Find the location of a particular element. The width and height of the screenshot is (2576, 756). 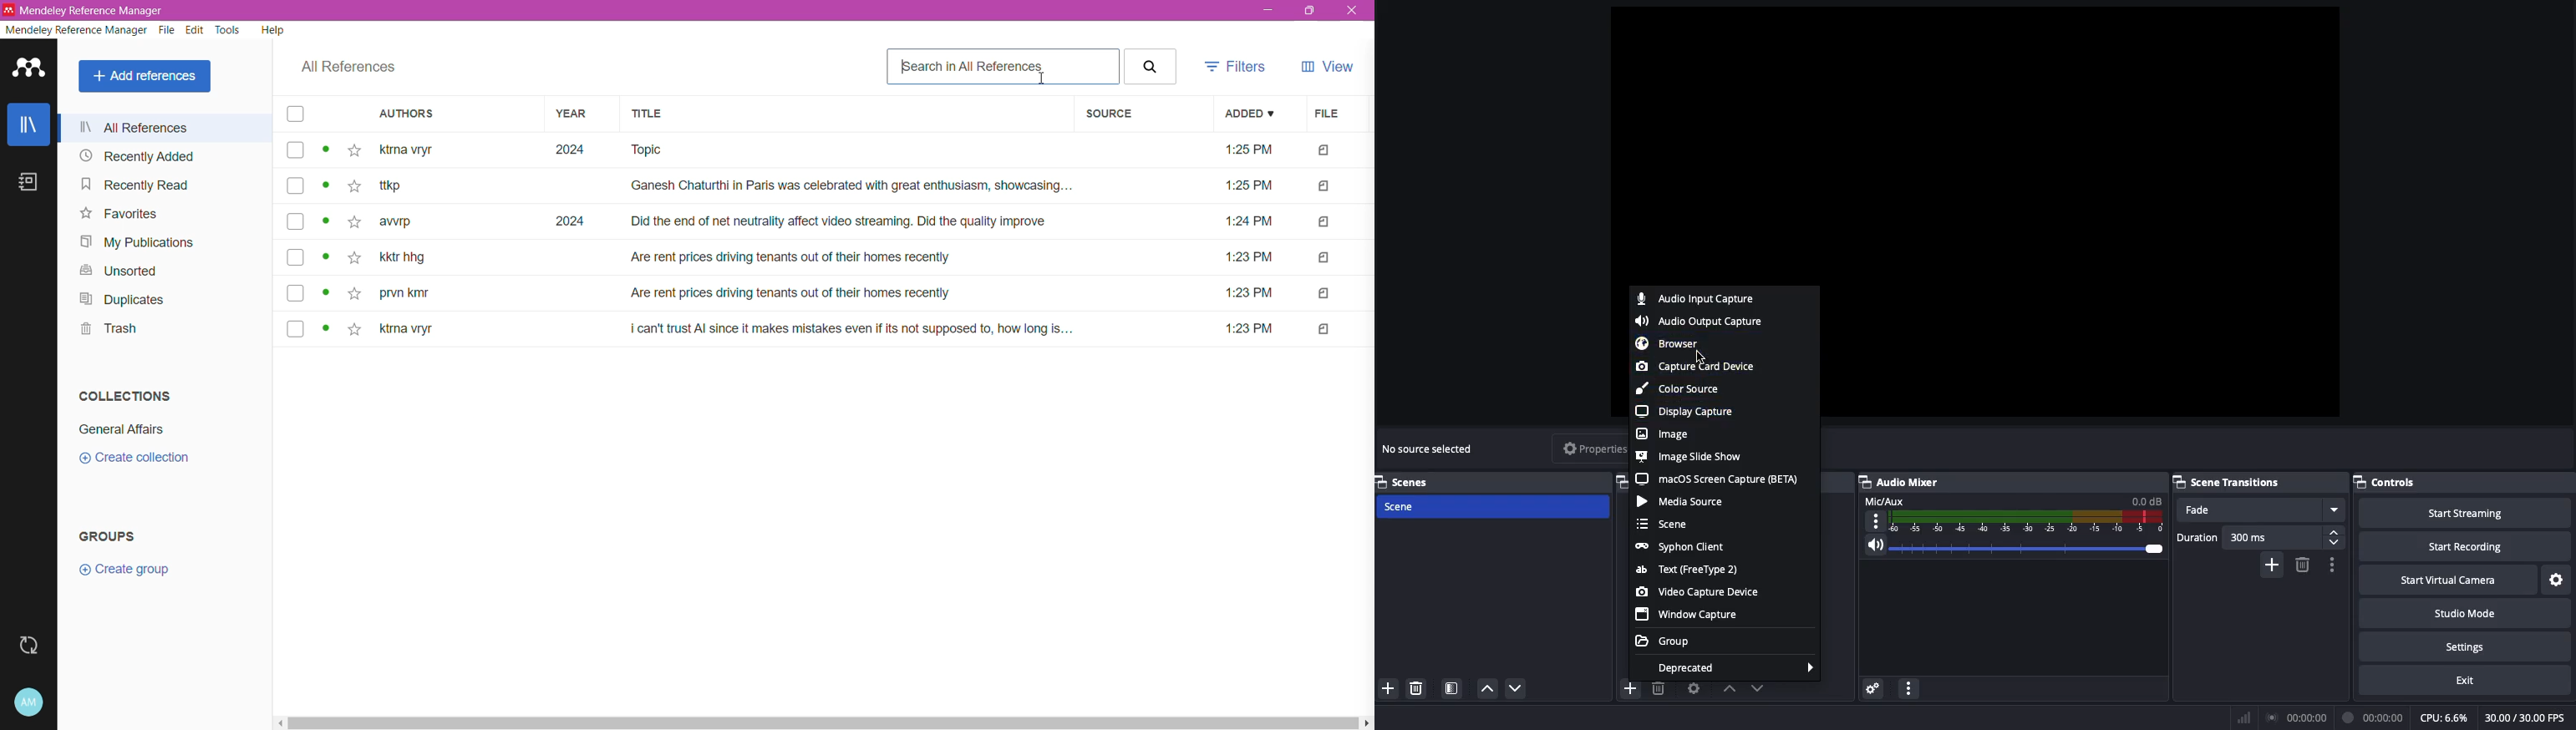

Scene is located at coordinates (1666, 525).